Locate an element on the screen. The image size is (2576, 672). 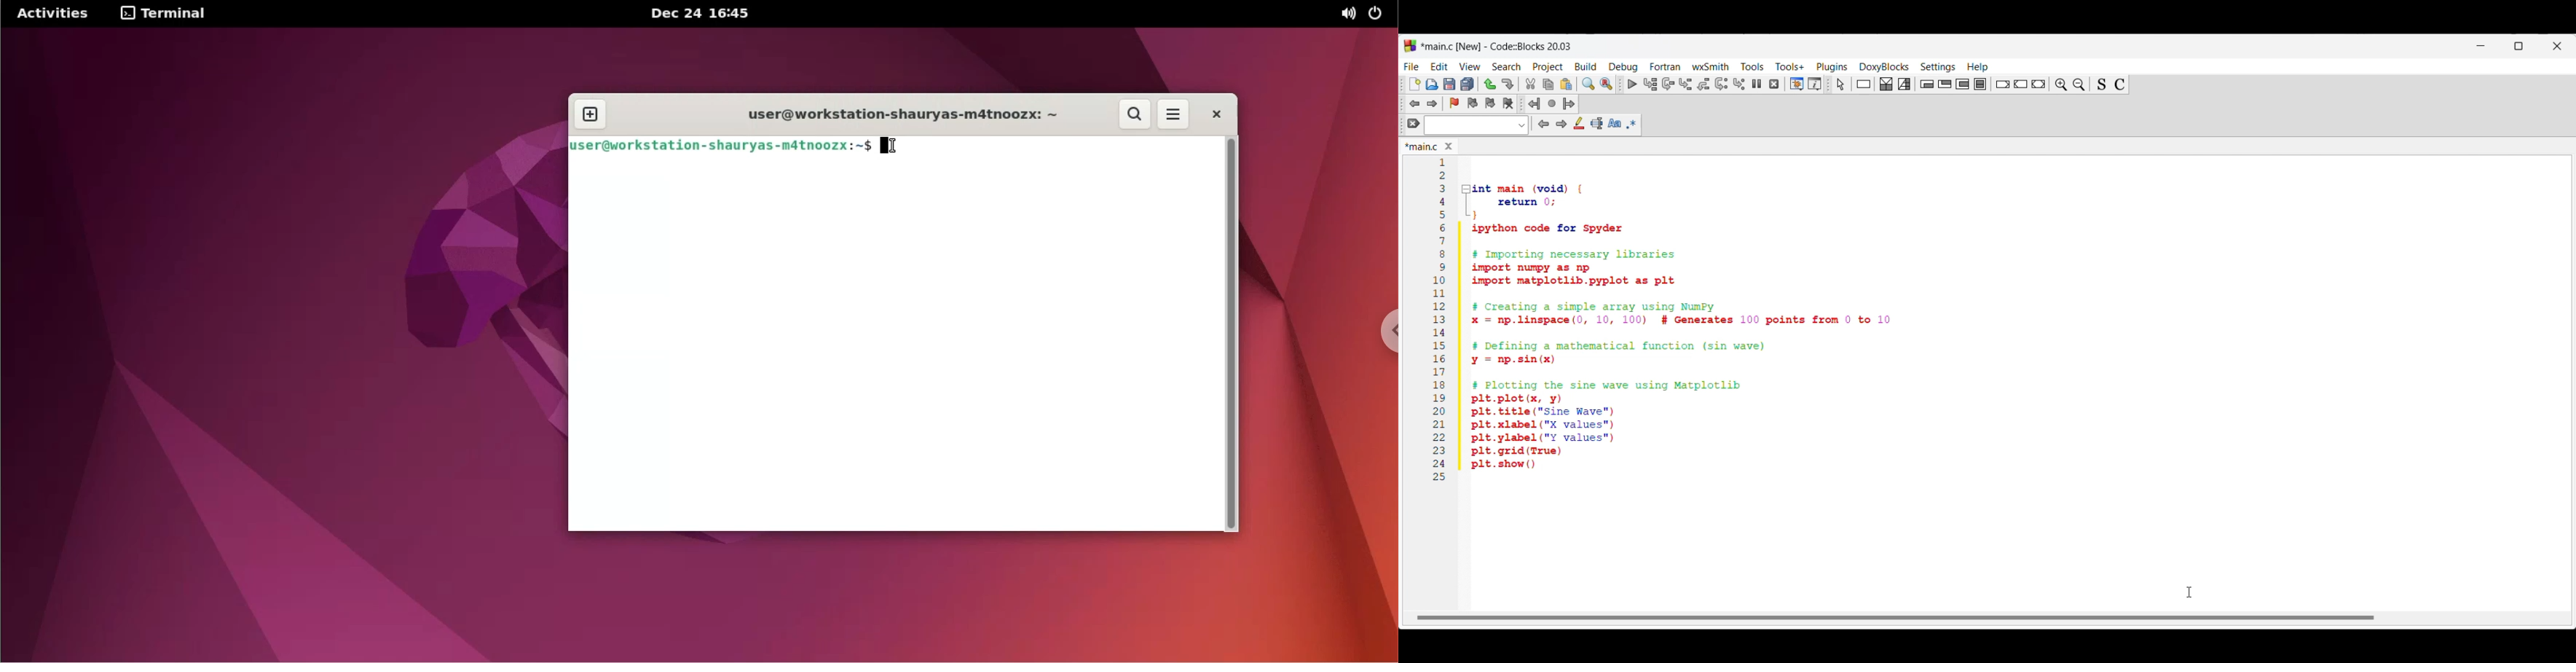
Redo is located at coordinates (1508, 84).